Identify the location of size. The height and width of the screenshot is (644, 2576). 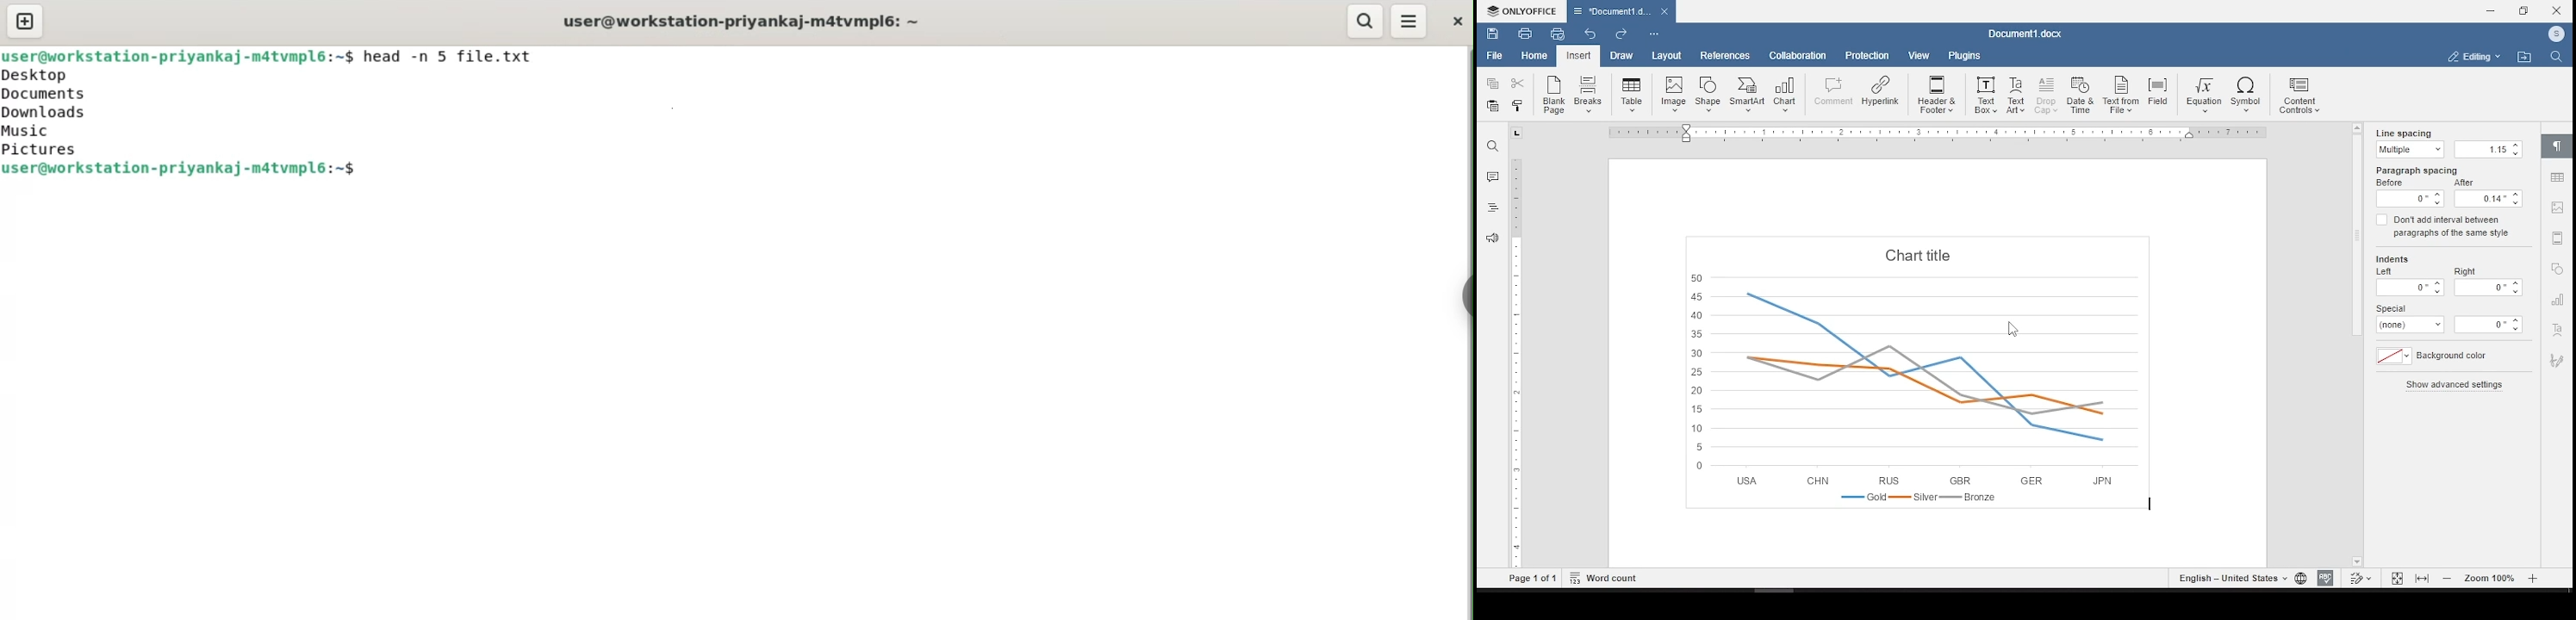
(2489, 150).